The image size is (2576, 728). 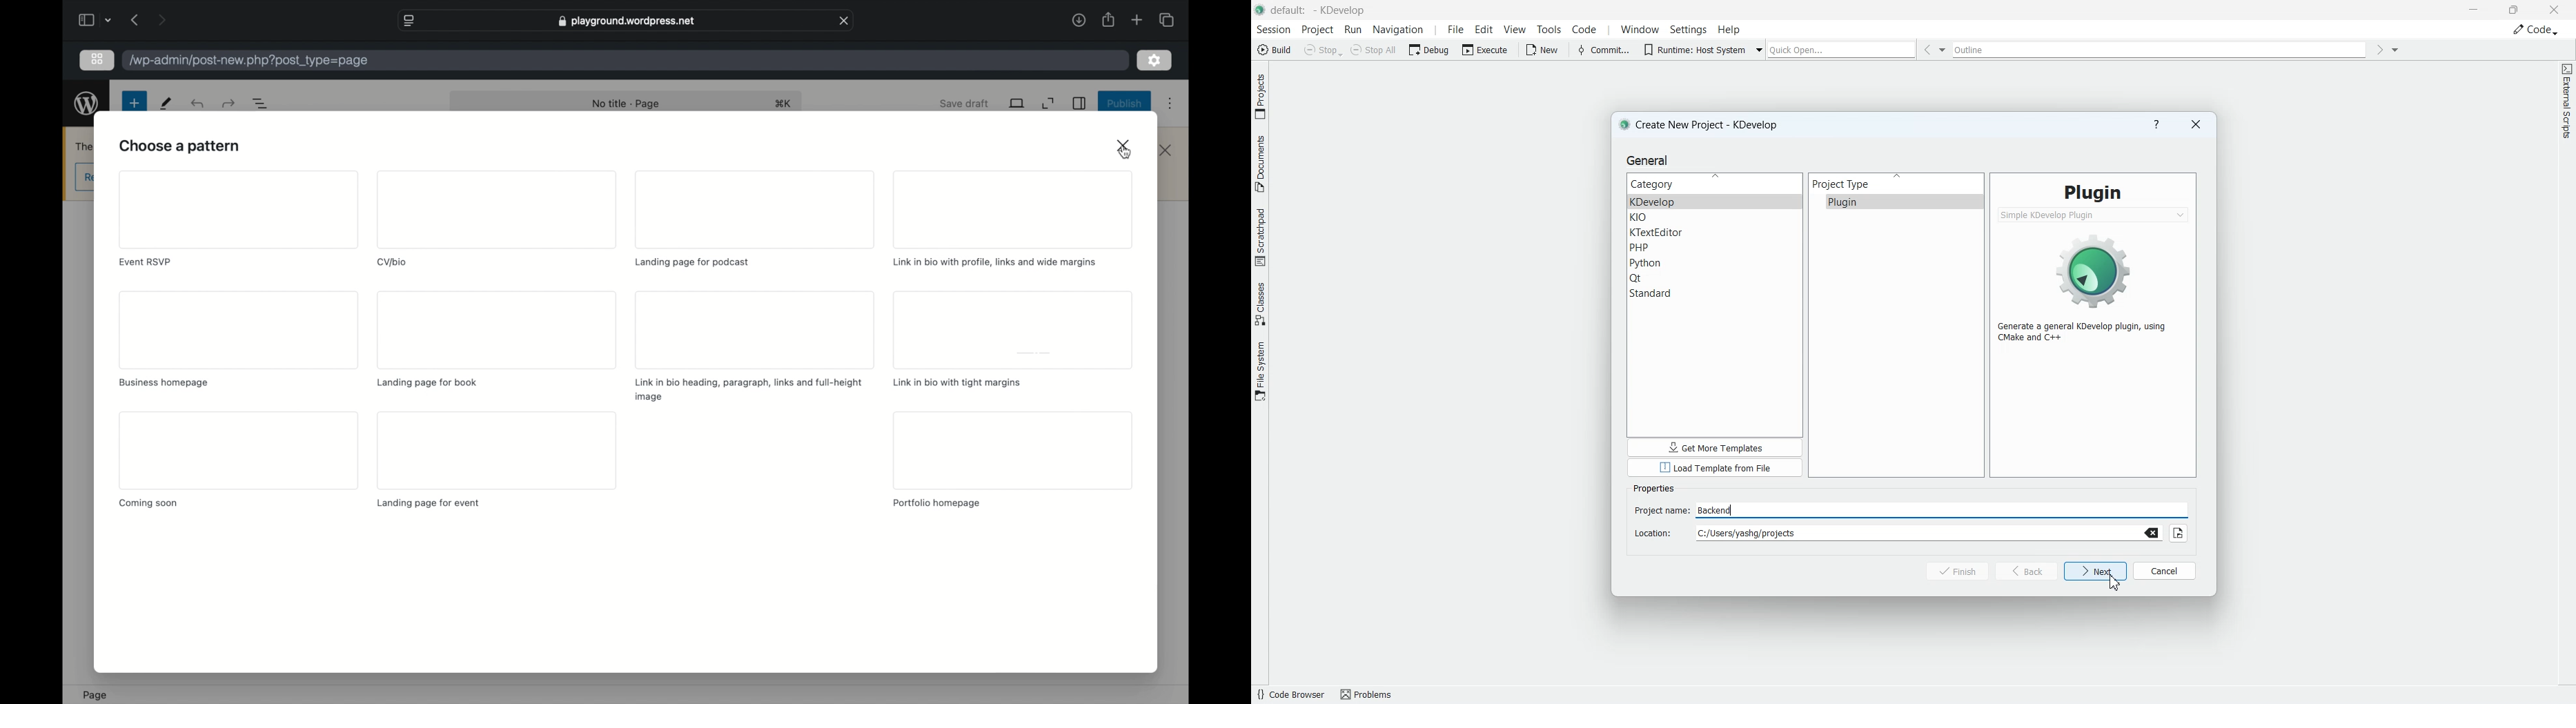 What do you see at coordinates (180, 147) in the screenshot?
I see `choose pattern` at bounding box center [180, 147].